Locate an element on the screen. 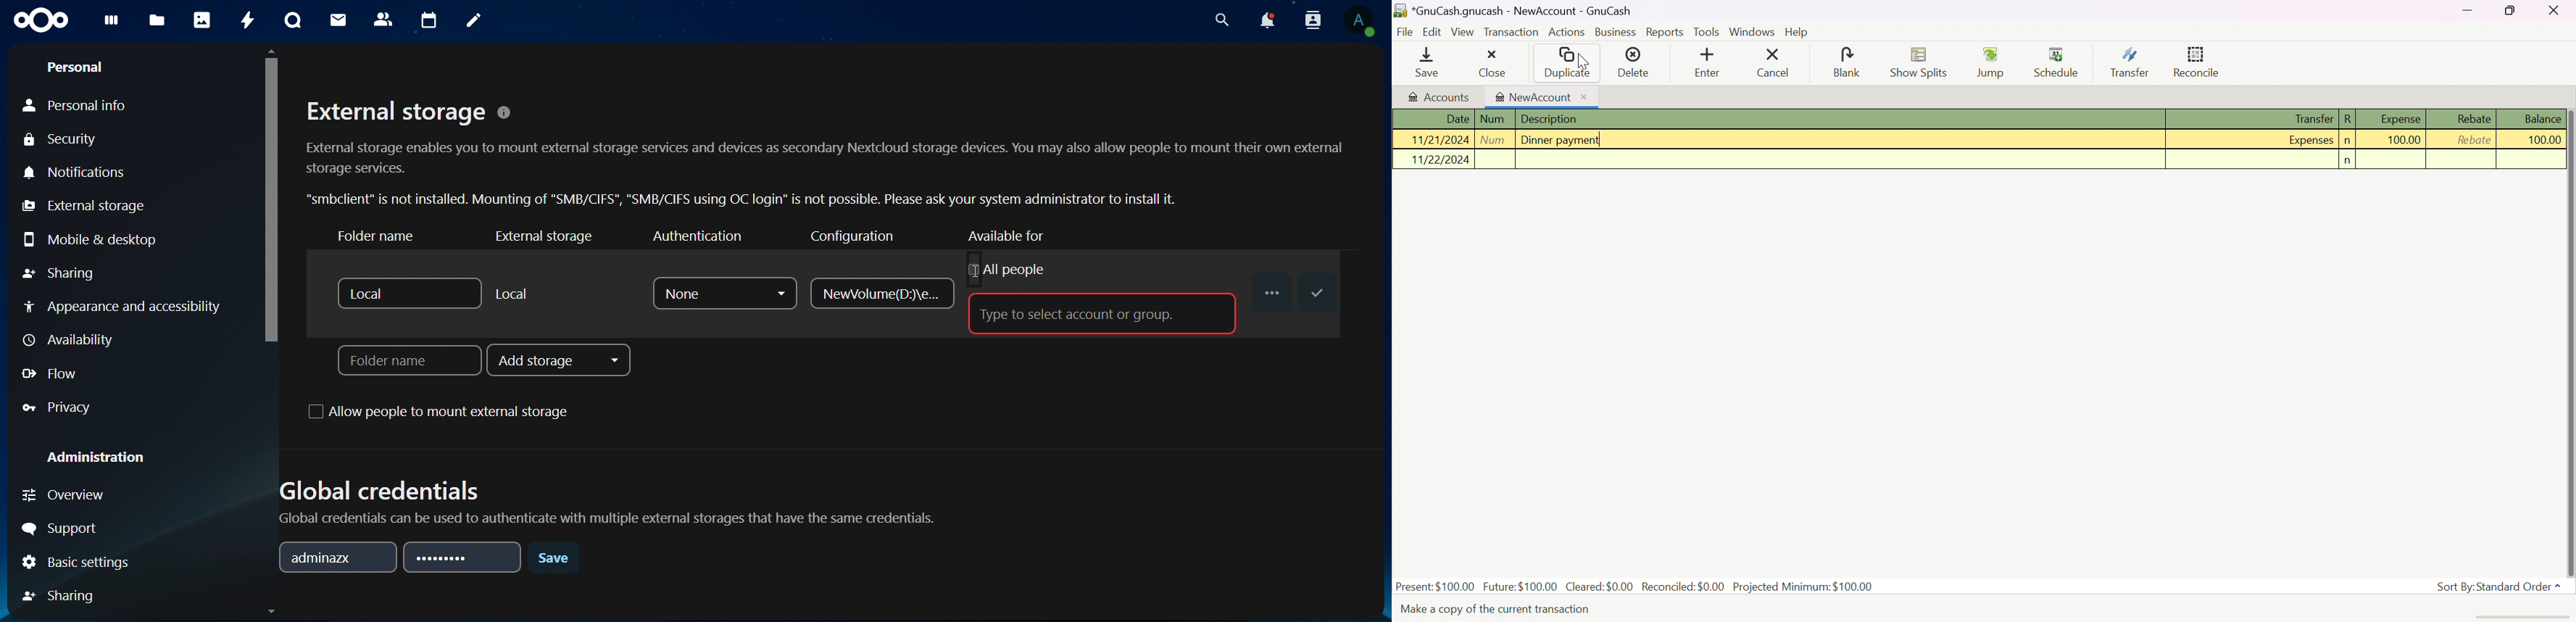  appearance and accessibilty is located at coordinates (127, 307).